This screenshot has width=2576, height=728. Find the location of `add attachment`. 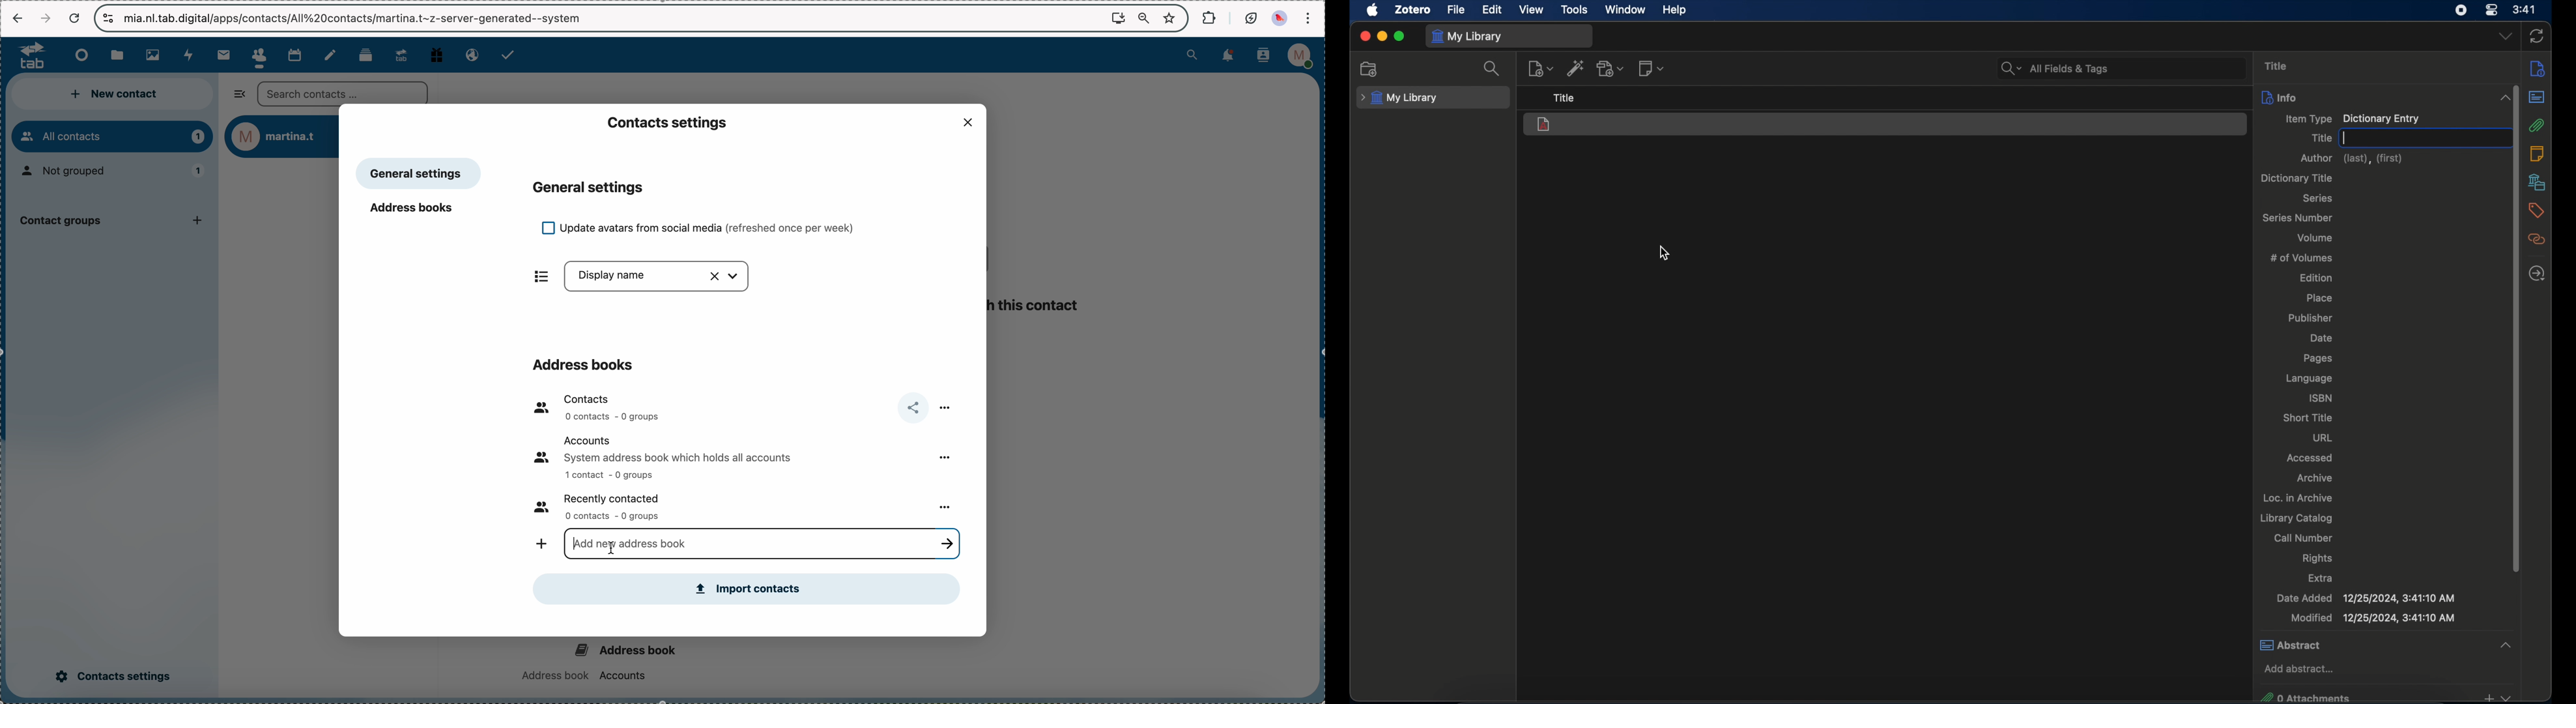

add attachment is located at coordinates (1610, 68).